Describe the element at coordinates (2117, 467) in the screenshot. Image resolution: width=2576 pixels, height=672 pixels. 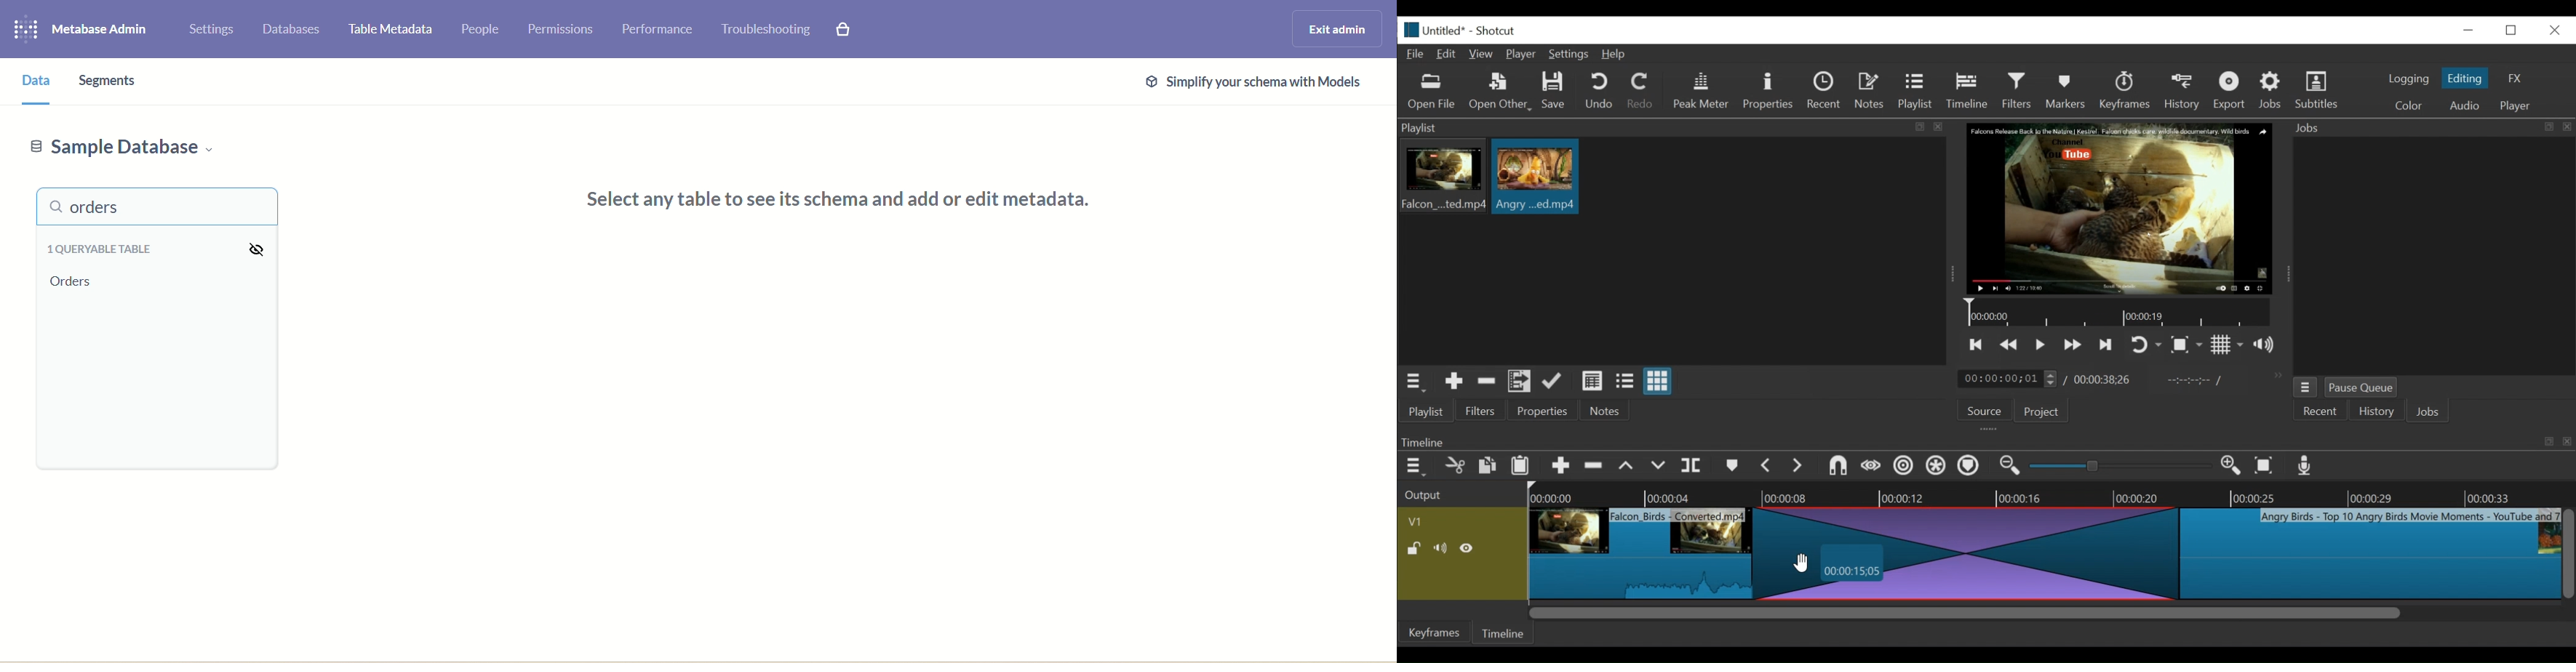
I see `slider` at that location.